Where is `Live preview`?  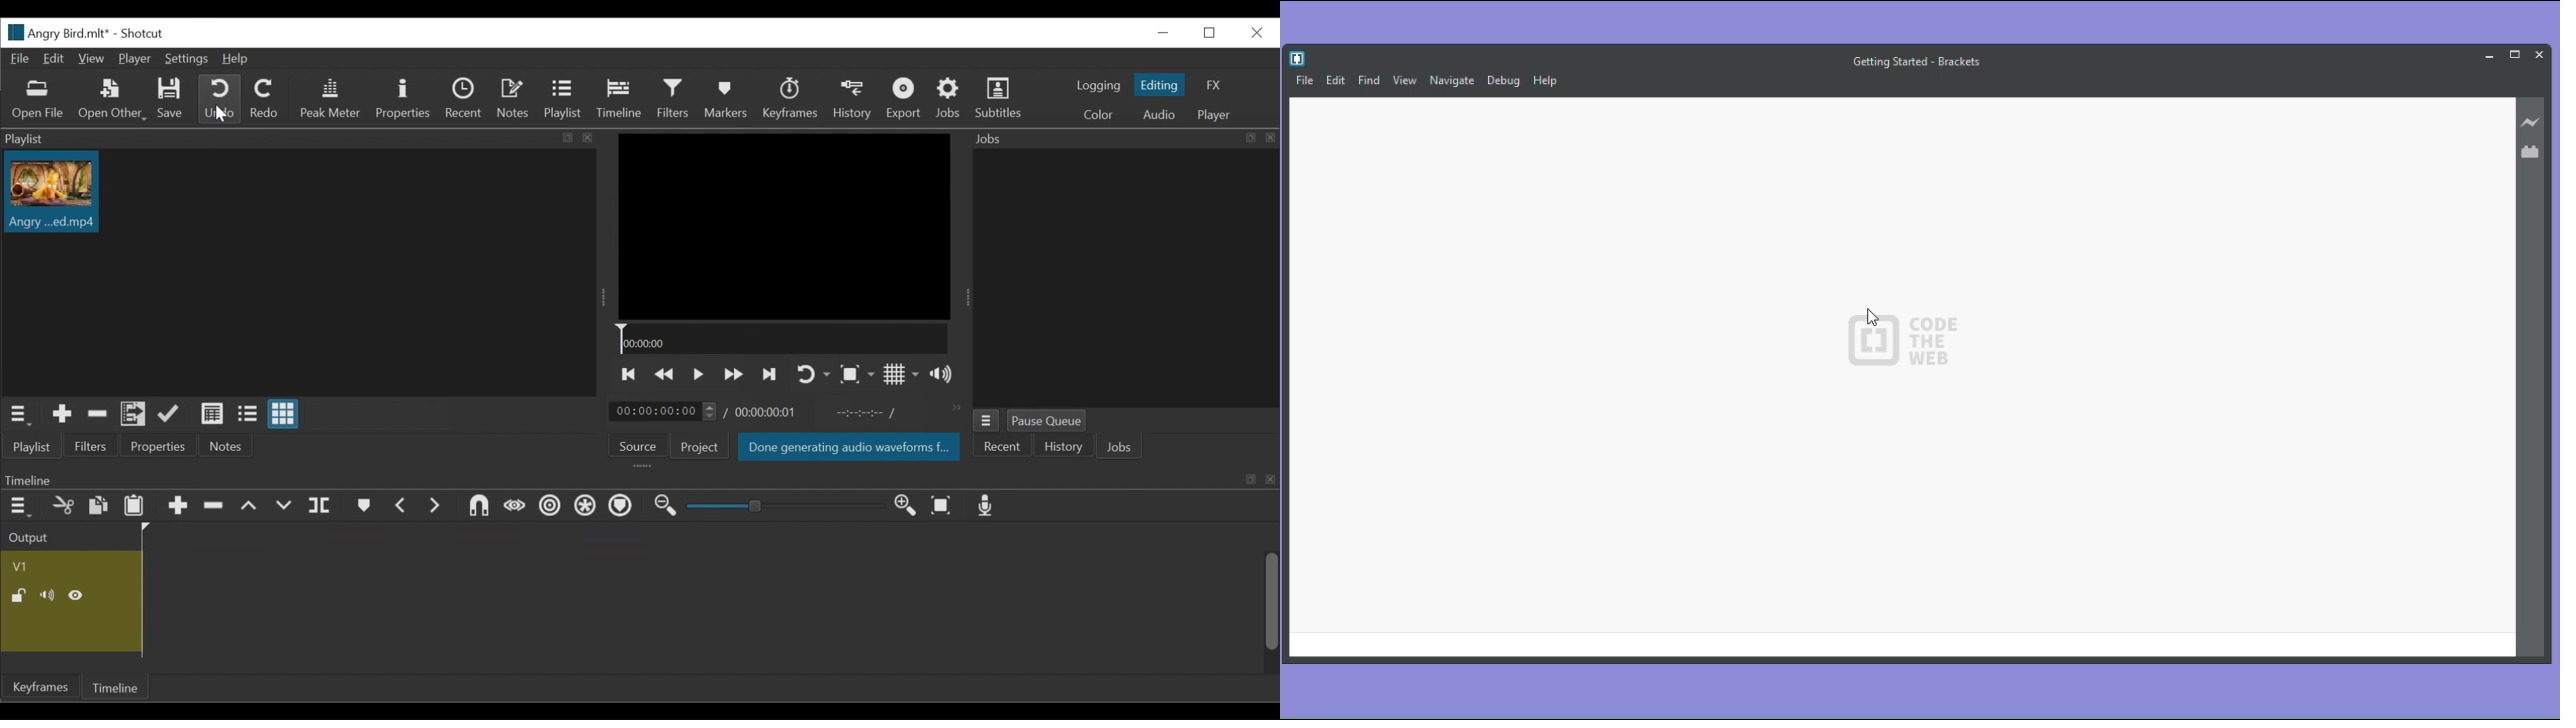 Live preview is located at coordinates (2531, 122).